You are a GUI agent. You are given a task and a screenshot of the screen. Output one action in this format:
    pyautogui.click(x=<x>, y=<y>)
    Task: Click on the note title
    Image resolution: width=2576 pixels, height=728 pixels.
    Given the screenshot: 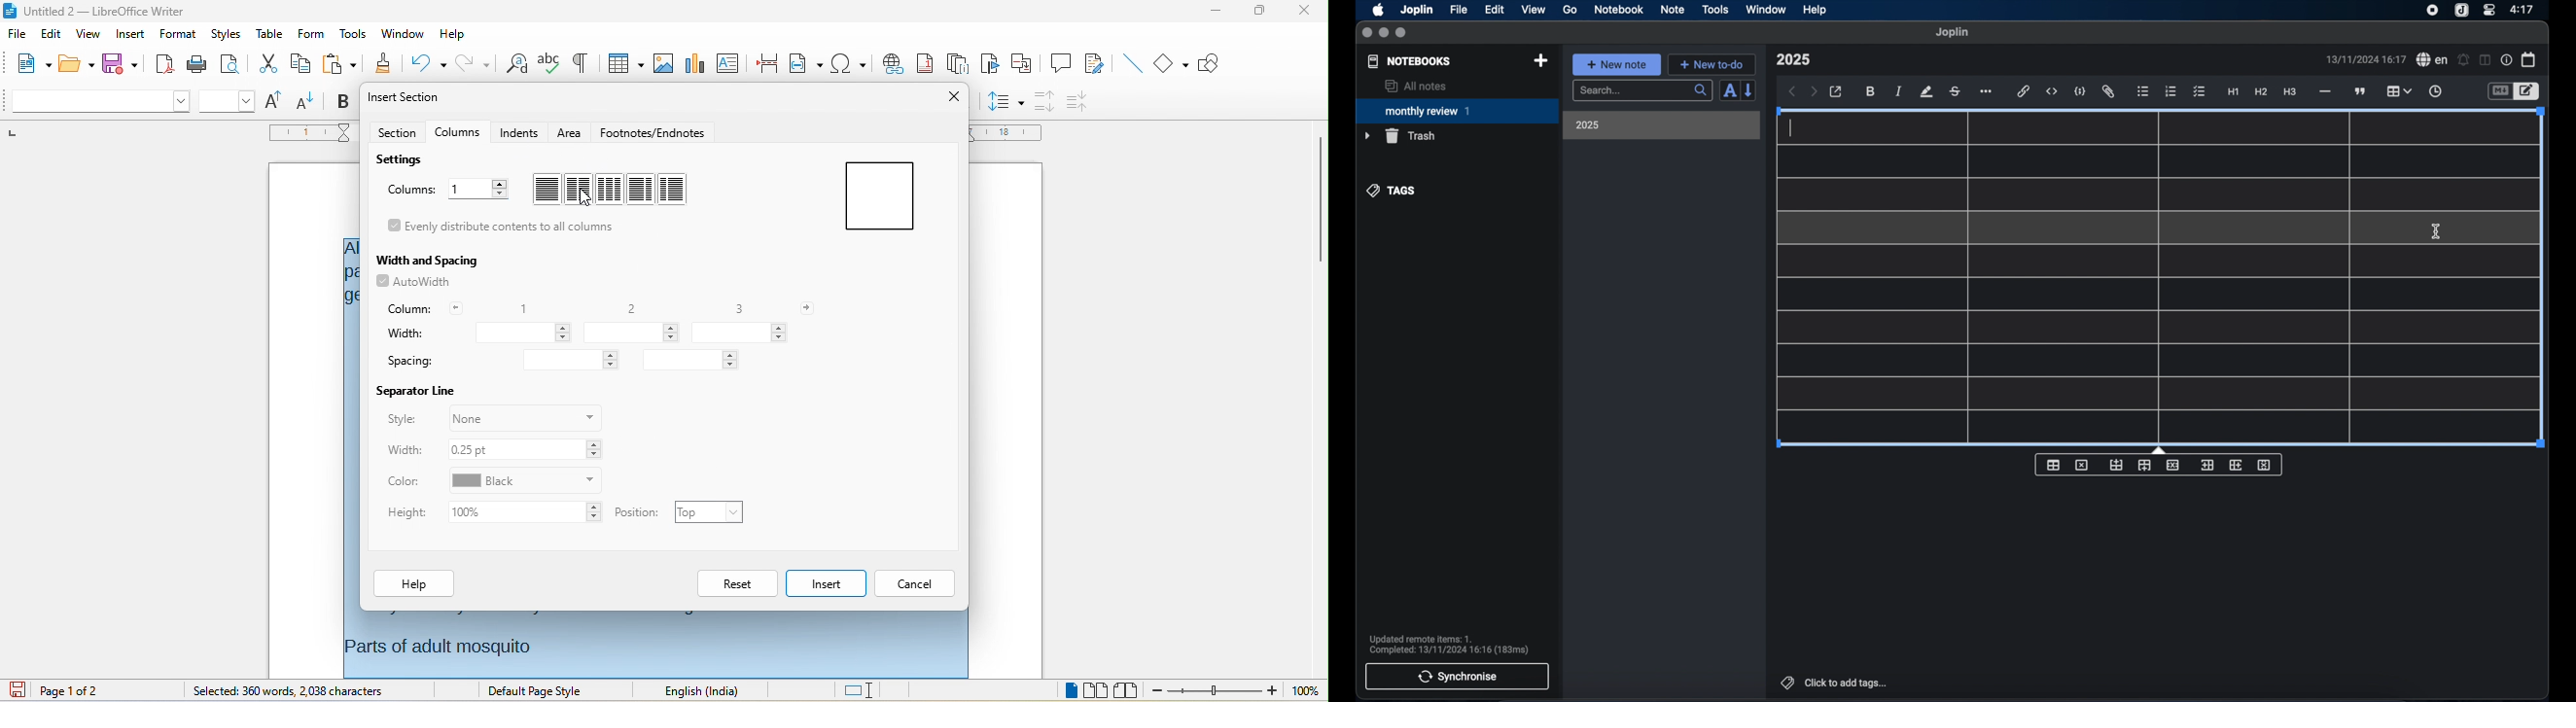 What is the action you would take?
    pyautogui.click(x=1793, y=60)
    